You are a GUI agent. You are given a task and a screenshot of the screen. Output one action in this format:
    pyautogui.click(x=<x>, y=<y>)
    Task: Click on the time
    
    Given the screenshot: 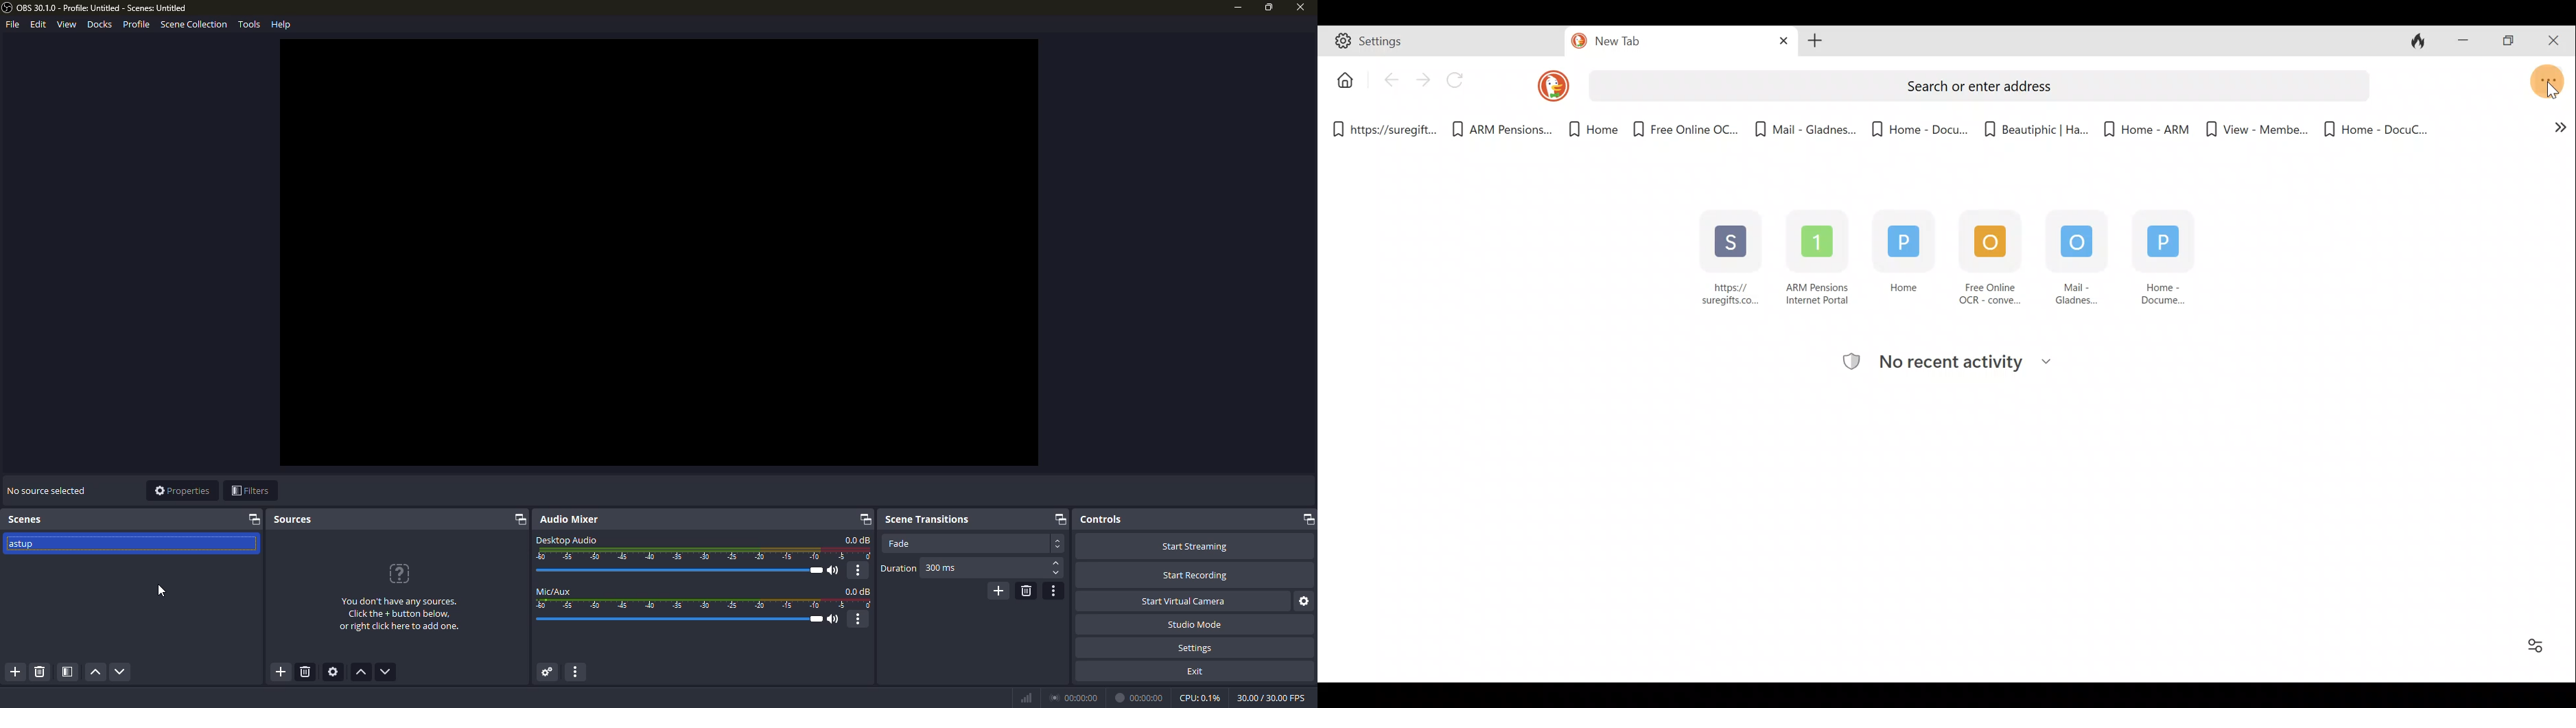 What is the action you would take?
    pyautogui.click(x=1076, y=696)
    